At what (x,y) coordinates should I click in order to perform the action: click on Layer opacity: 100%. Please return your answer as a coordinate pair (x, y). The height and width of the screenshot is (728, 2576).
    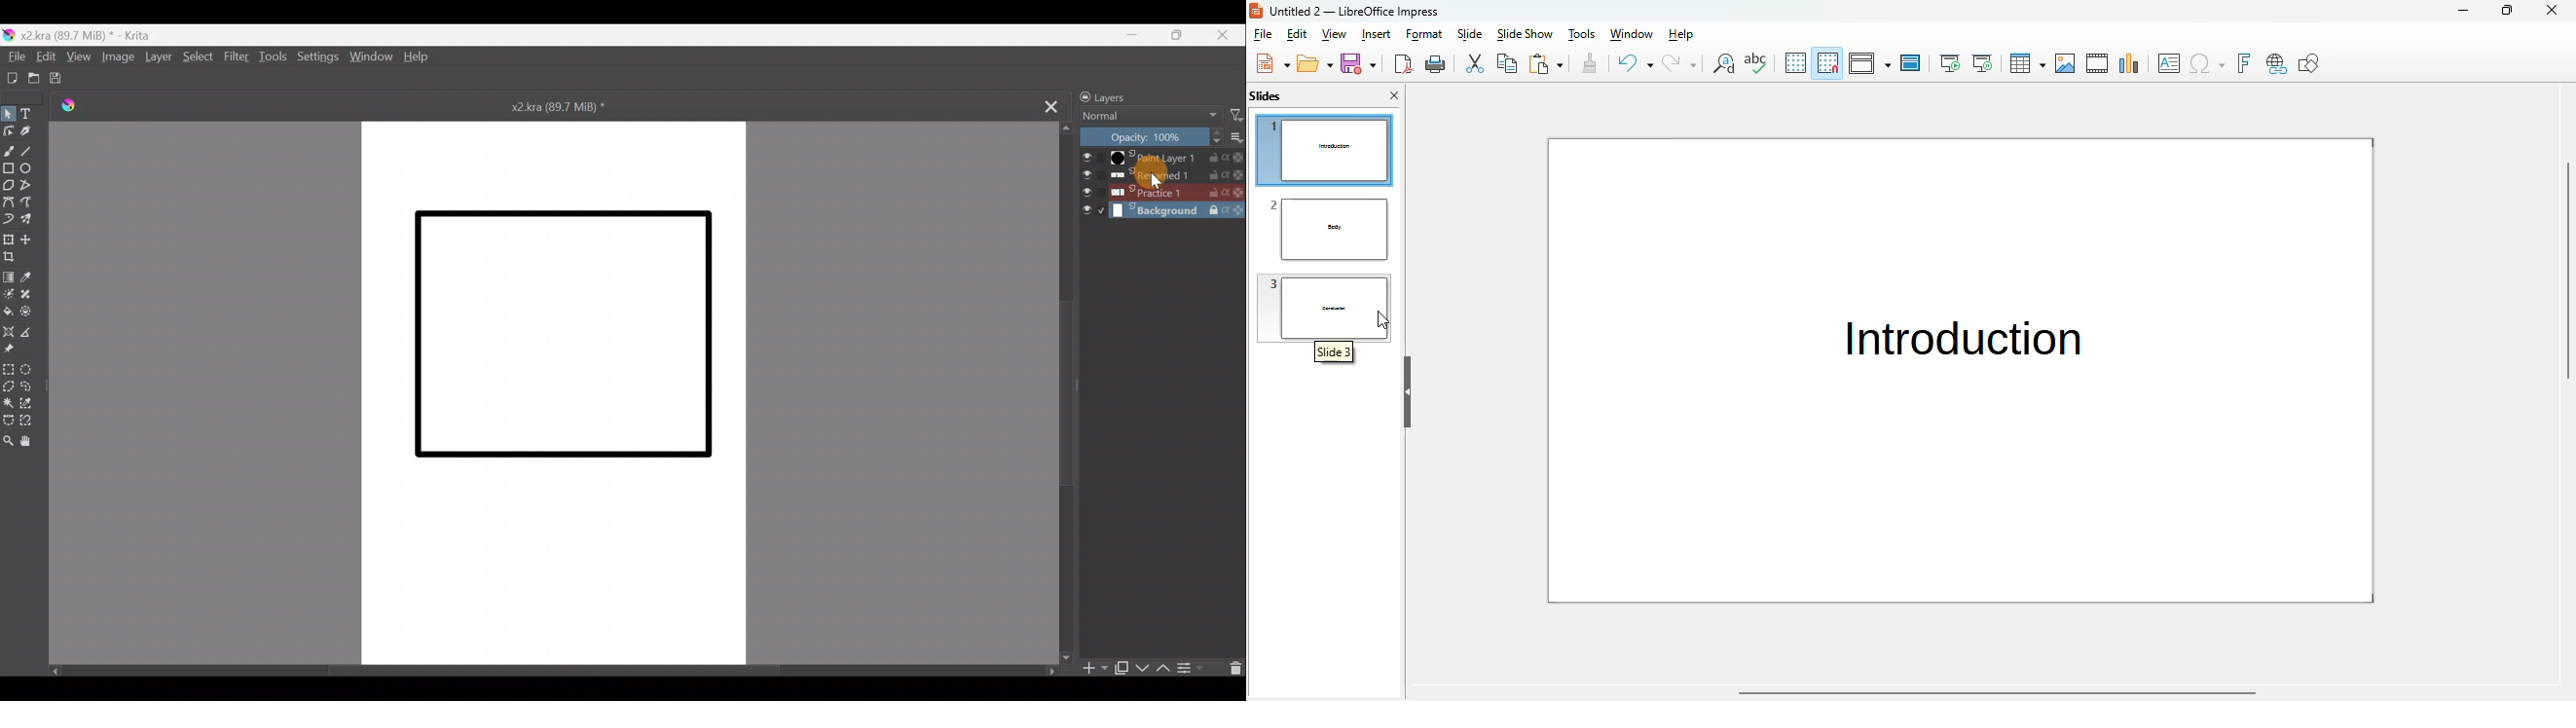
    Looking at the image, I should click on (1148, 137).